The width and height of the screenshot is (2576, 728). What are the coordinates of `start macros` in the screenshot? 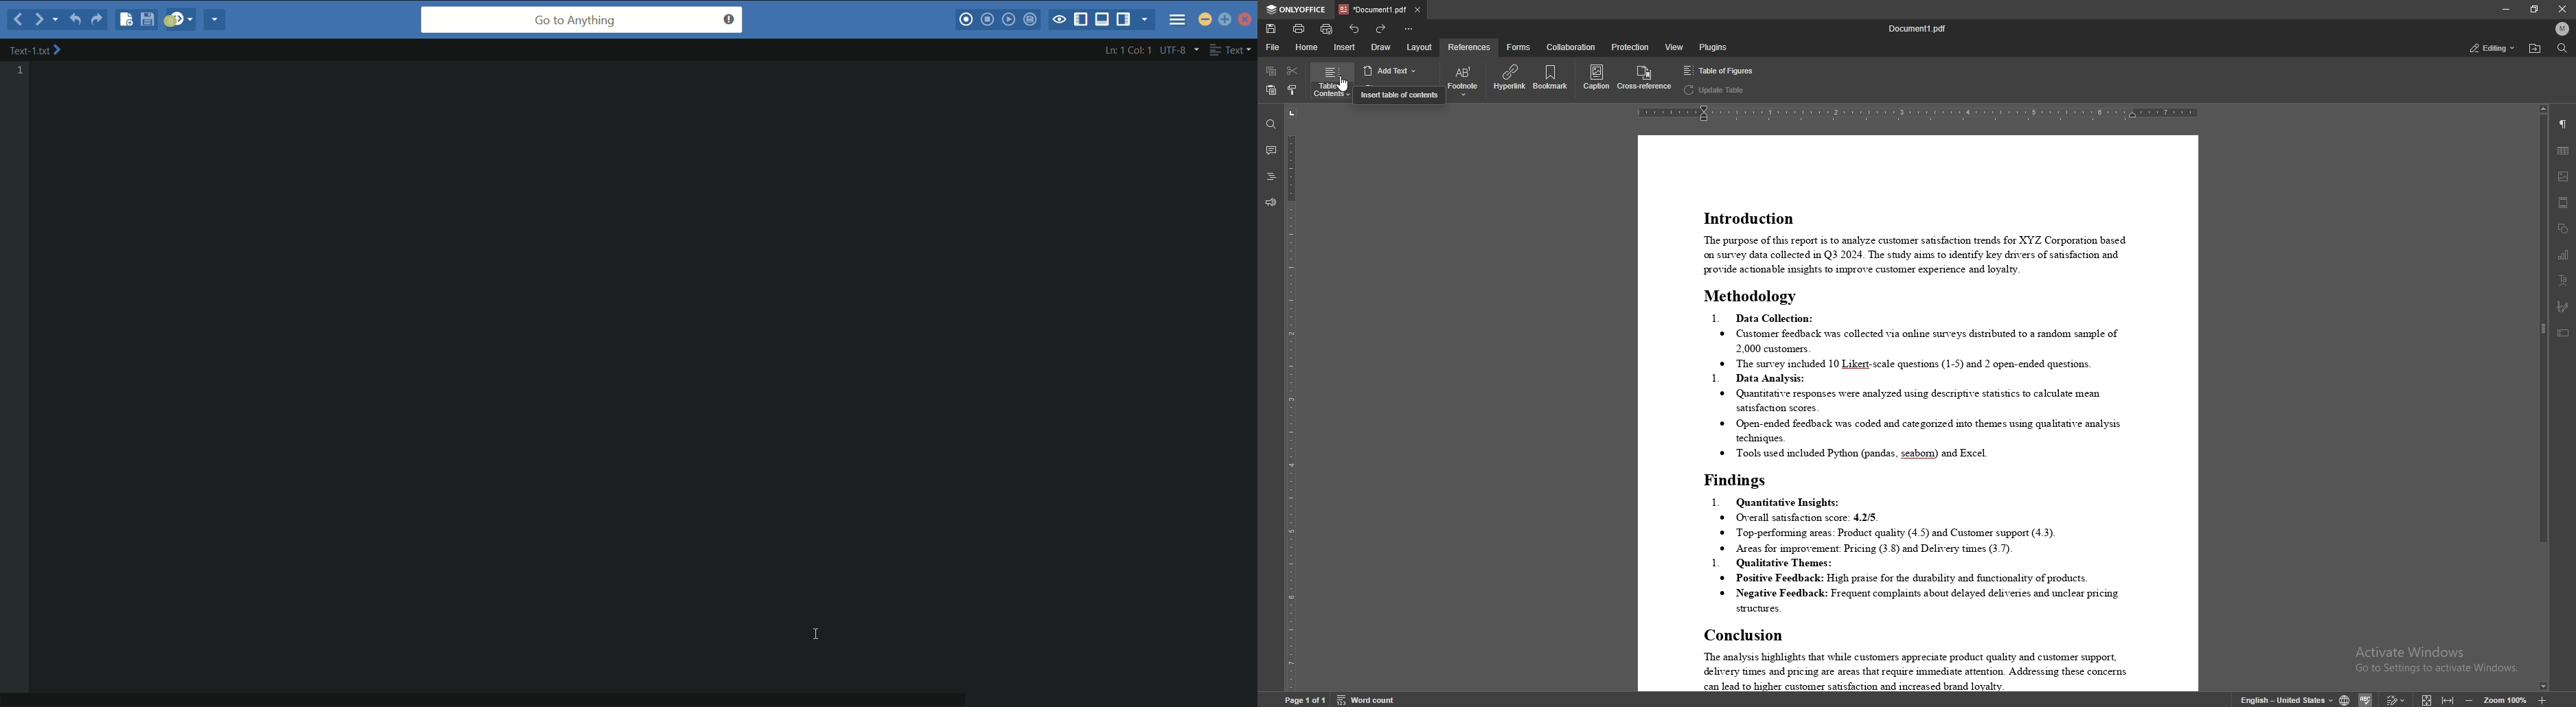 It's located at (965, 21).